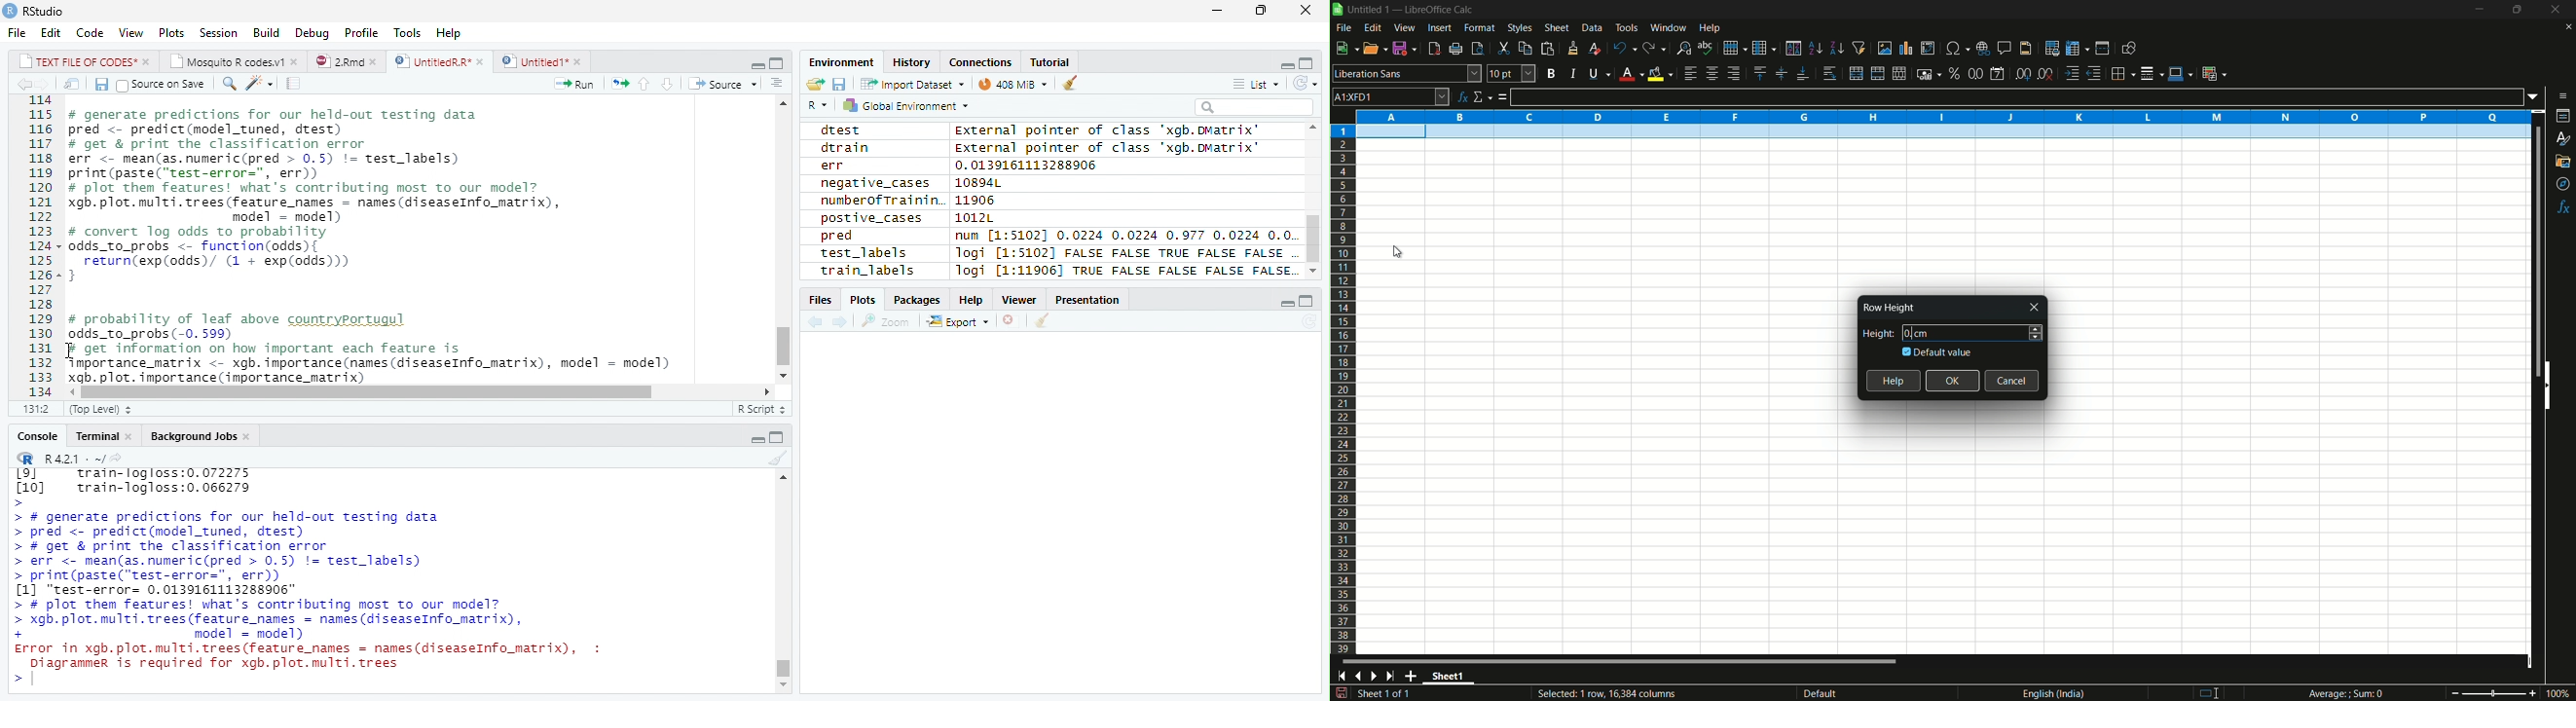  What do you see at coordinates (2035, 308) in the screenshot?
I see `close` at bounding box center [2035, 308].